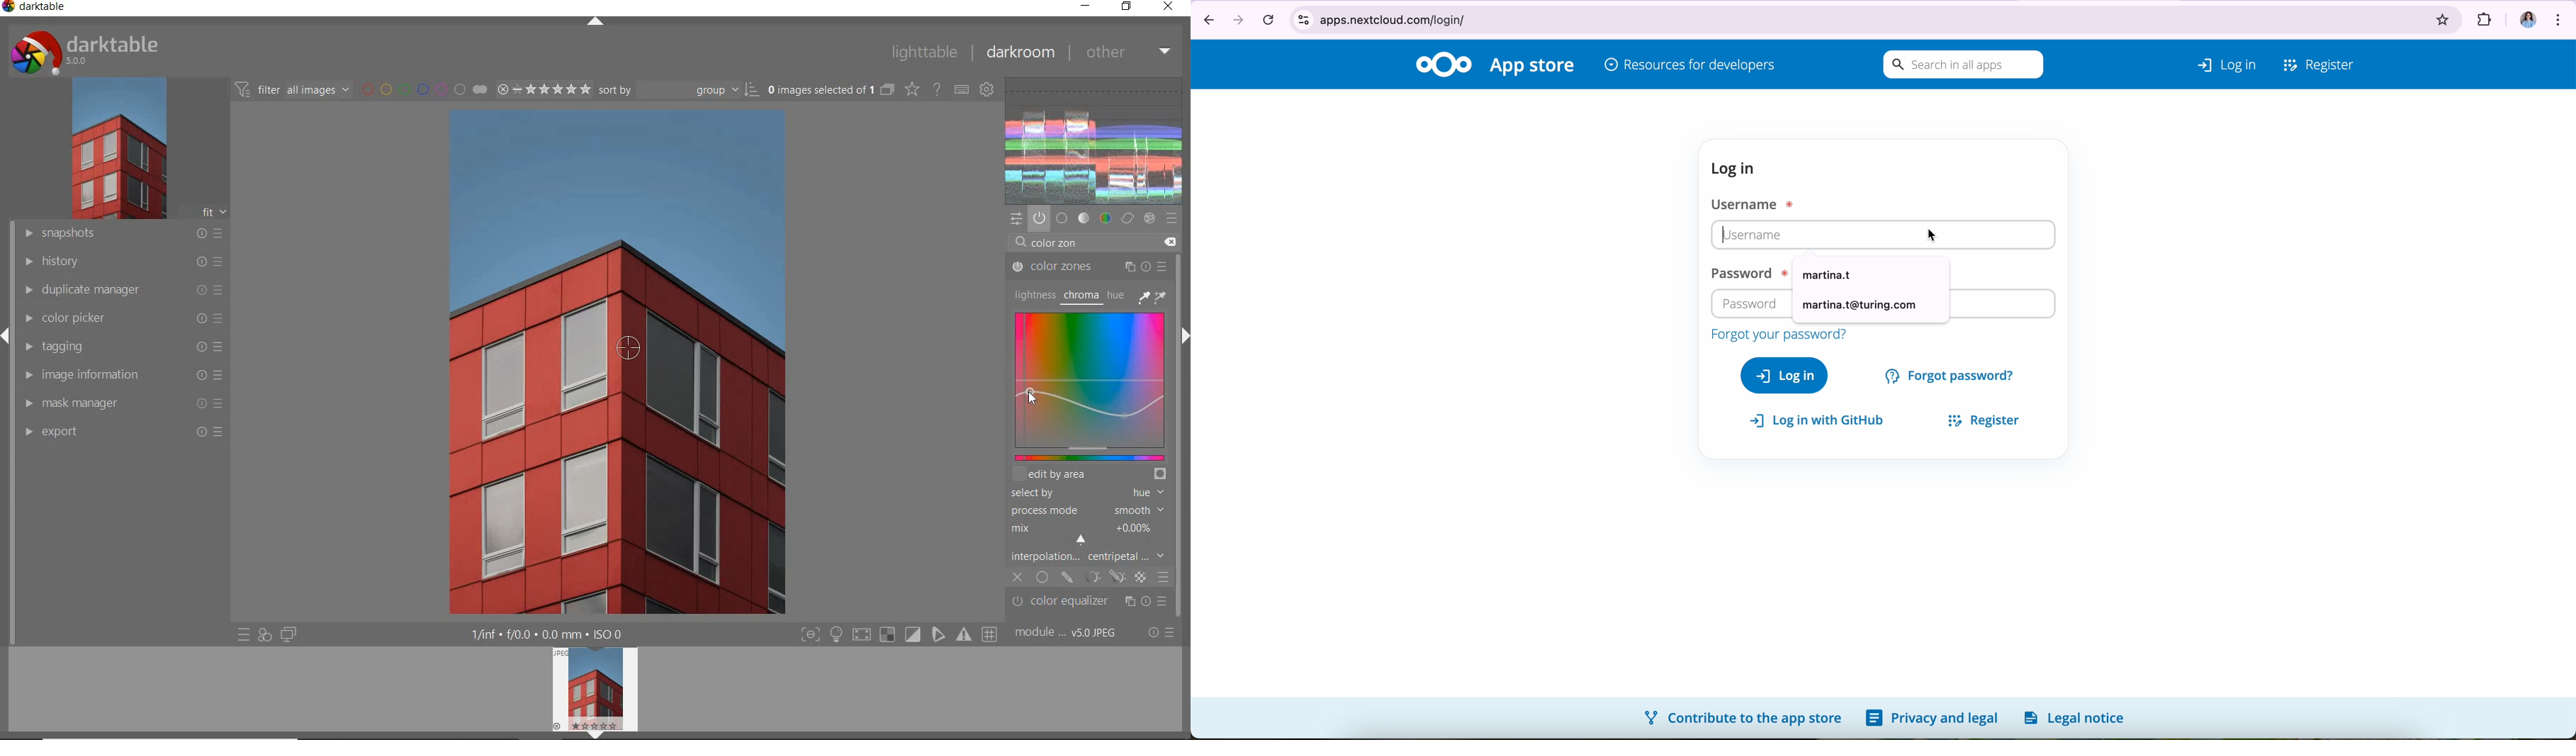  What do you see at coordinates (1952, 374) in the screenshot?
I see `forgot password` at bounding box center [1952, 374].